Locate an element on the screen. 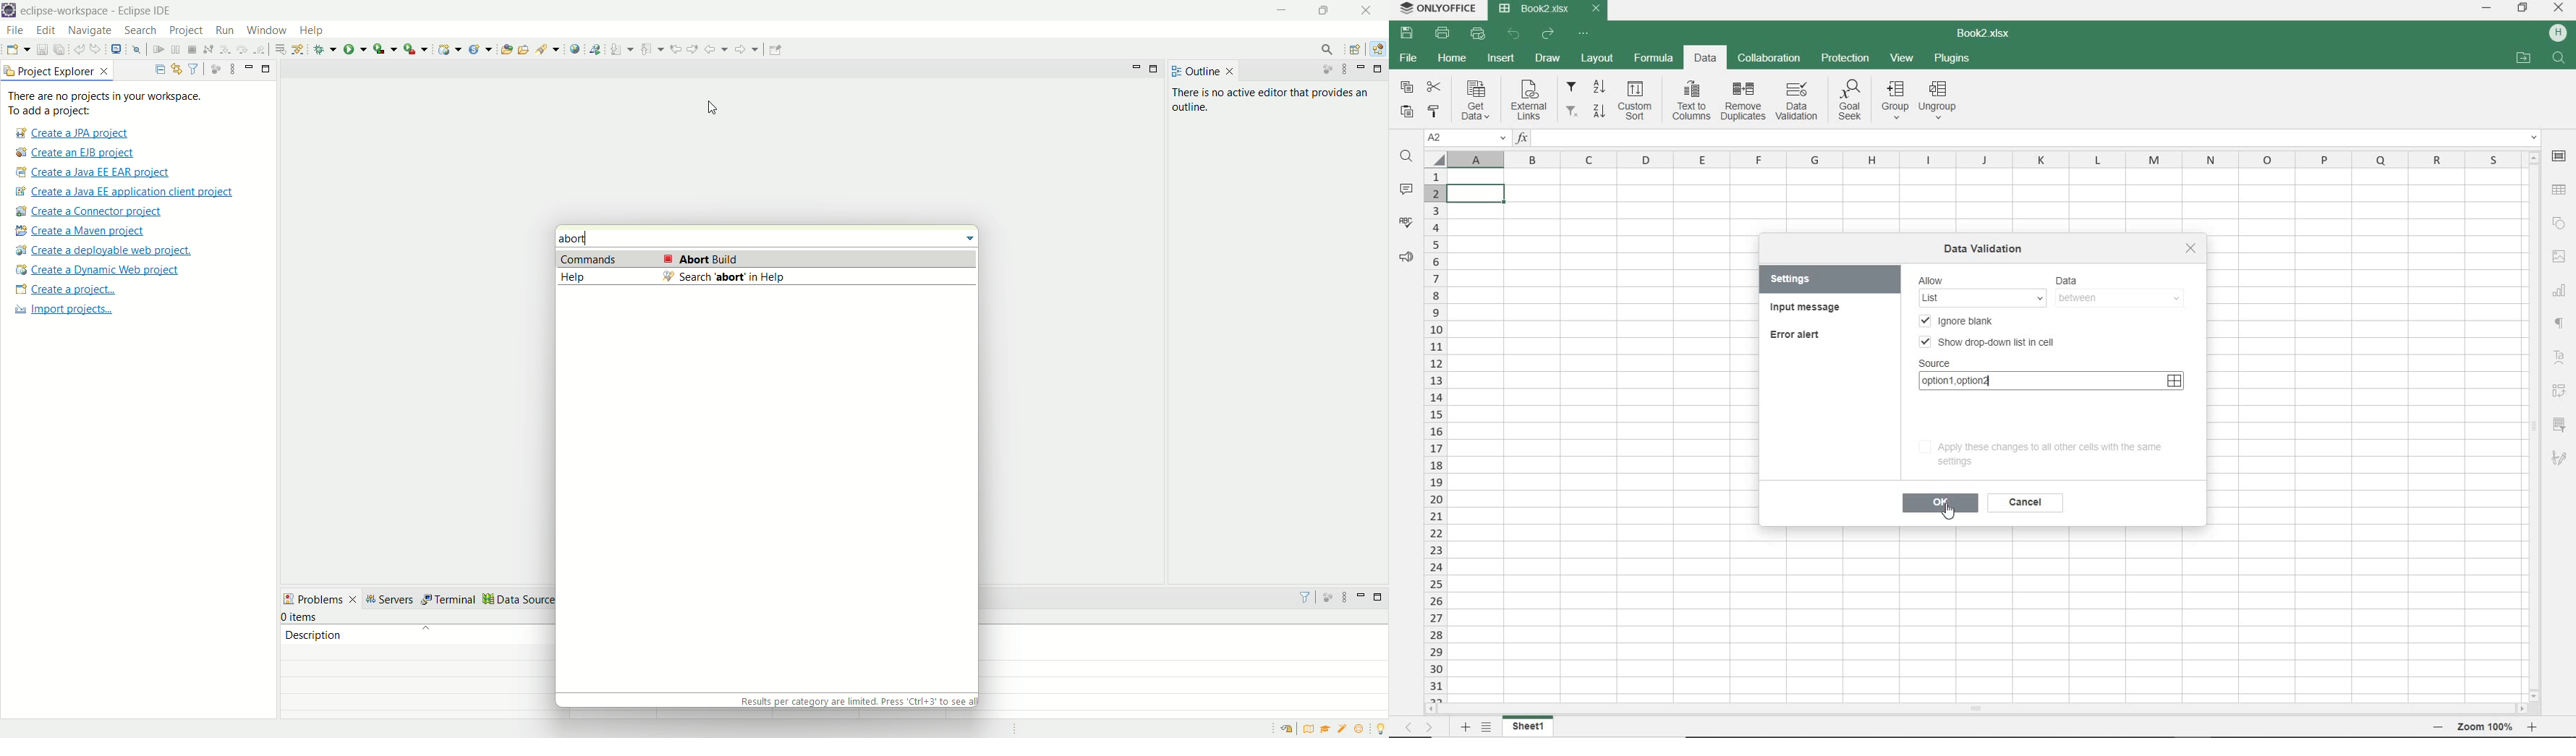 The image size is (2576, 756). NAME MANAGER is located at coordinates (1465, 139).